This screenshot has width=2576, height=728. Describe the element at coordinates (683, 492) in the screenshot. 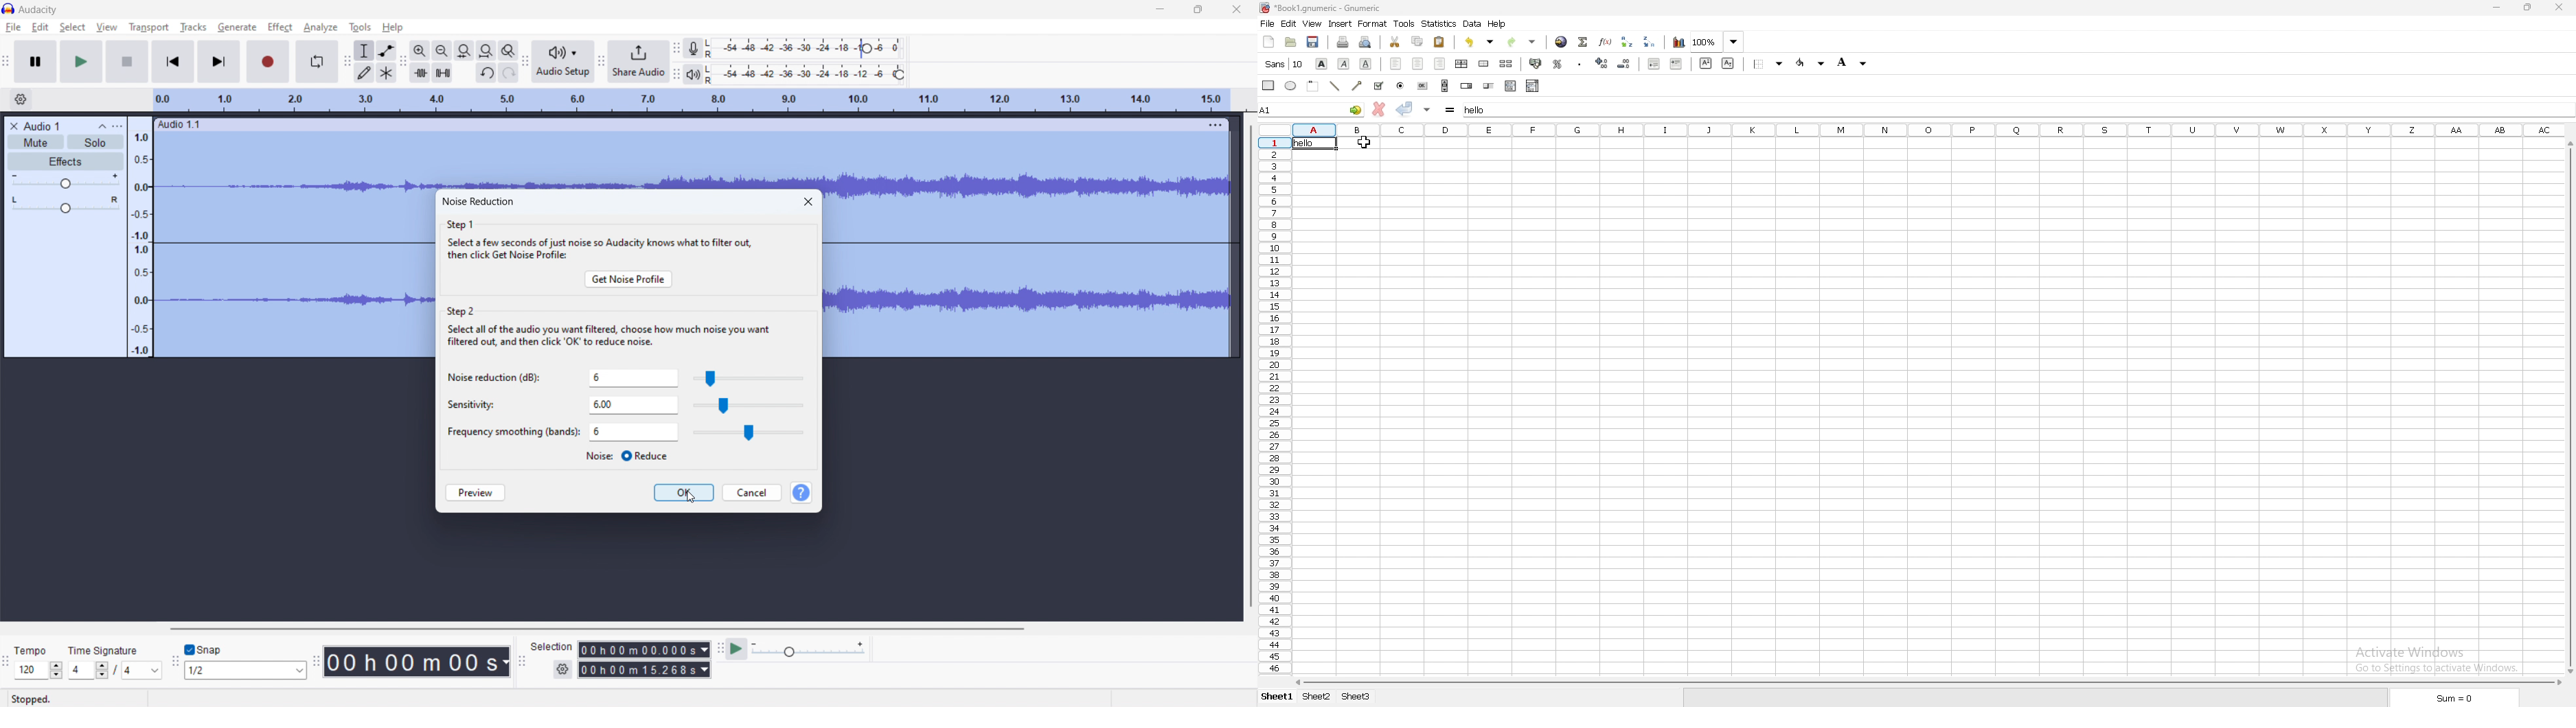

I see `ok` at that location.